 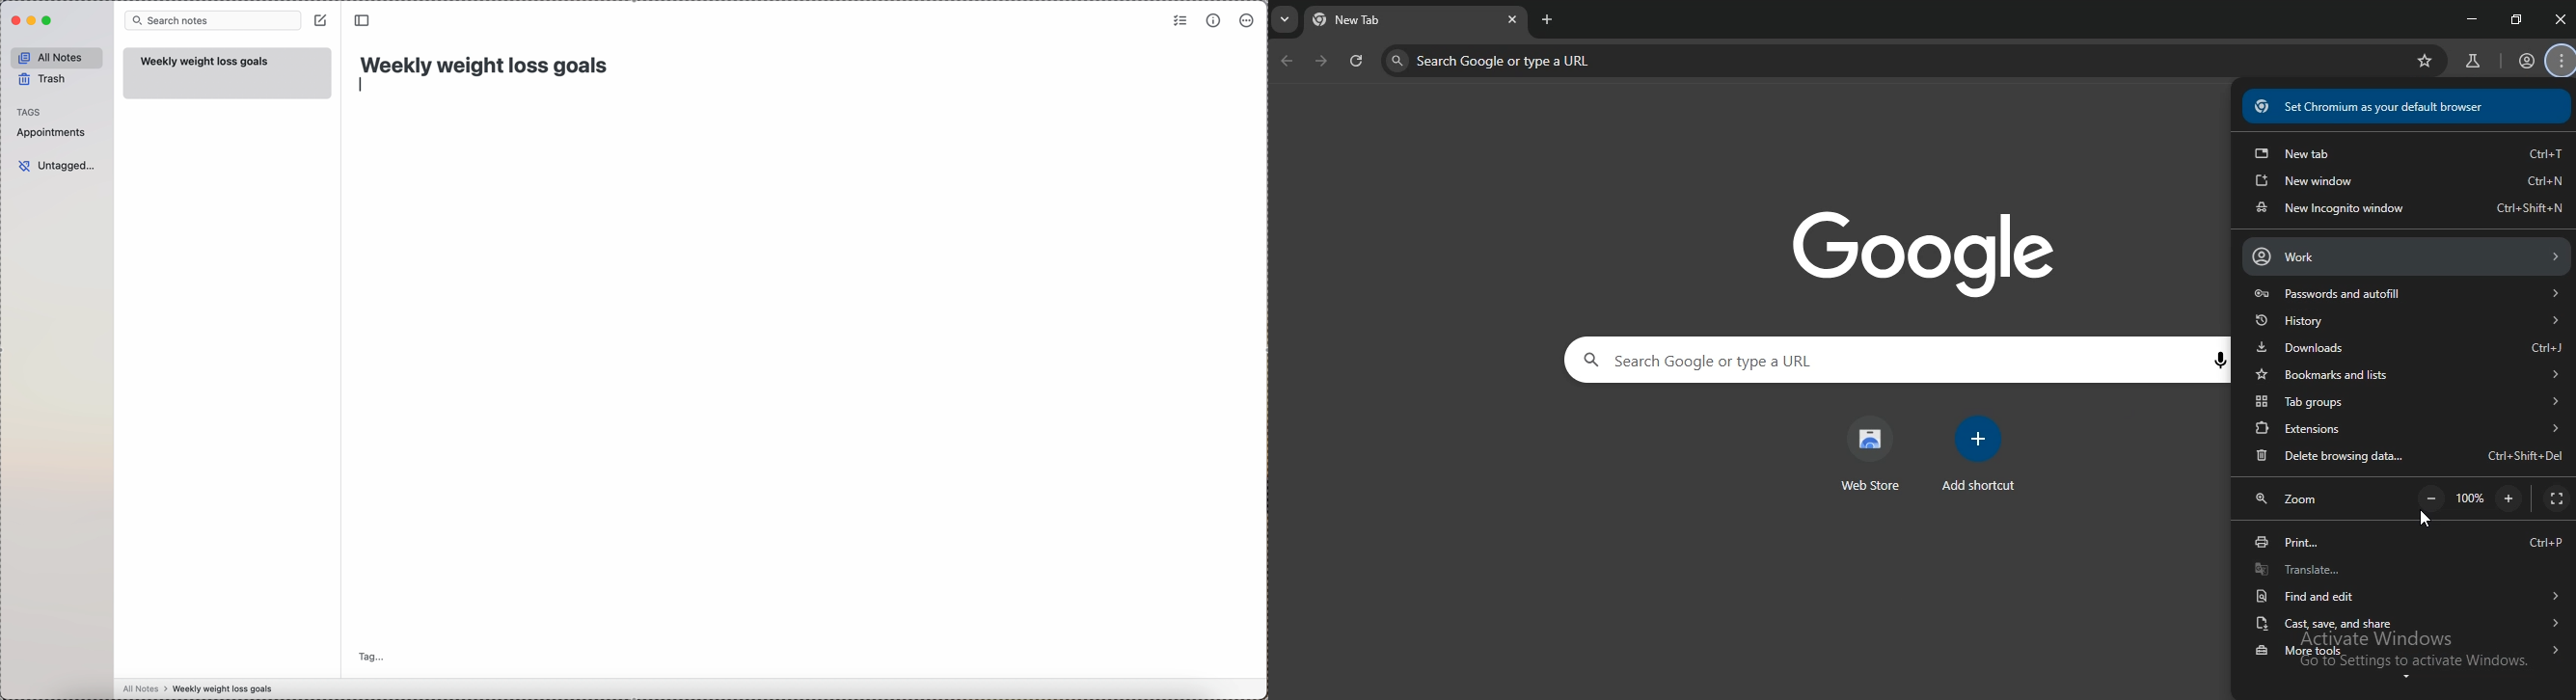 What do you see at coordinates (2468, 17) in the screenshot?
I see `minimize` at bounding box center [2468, 17].